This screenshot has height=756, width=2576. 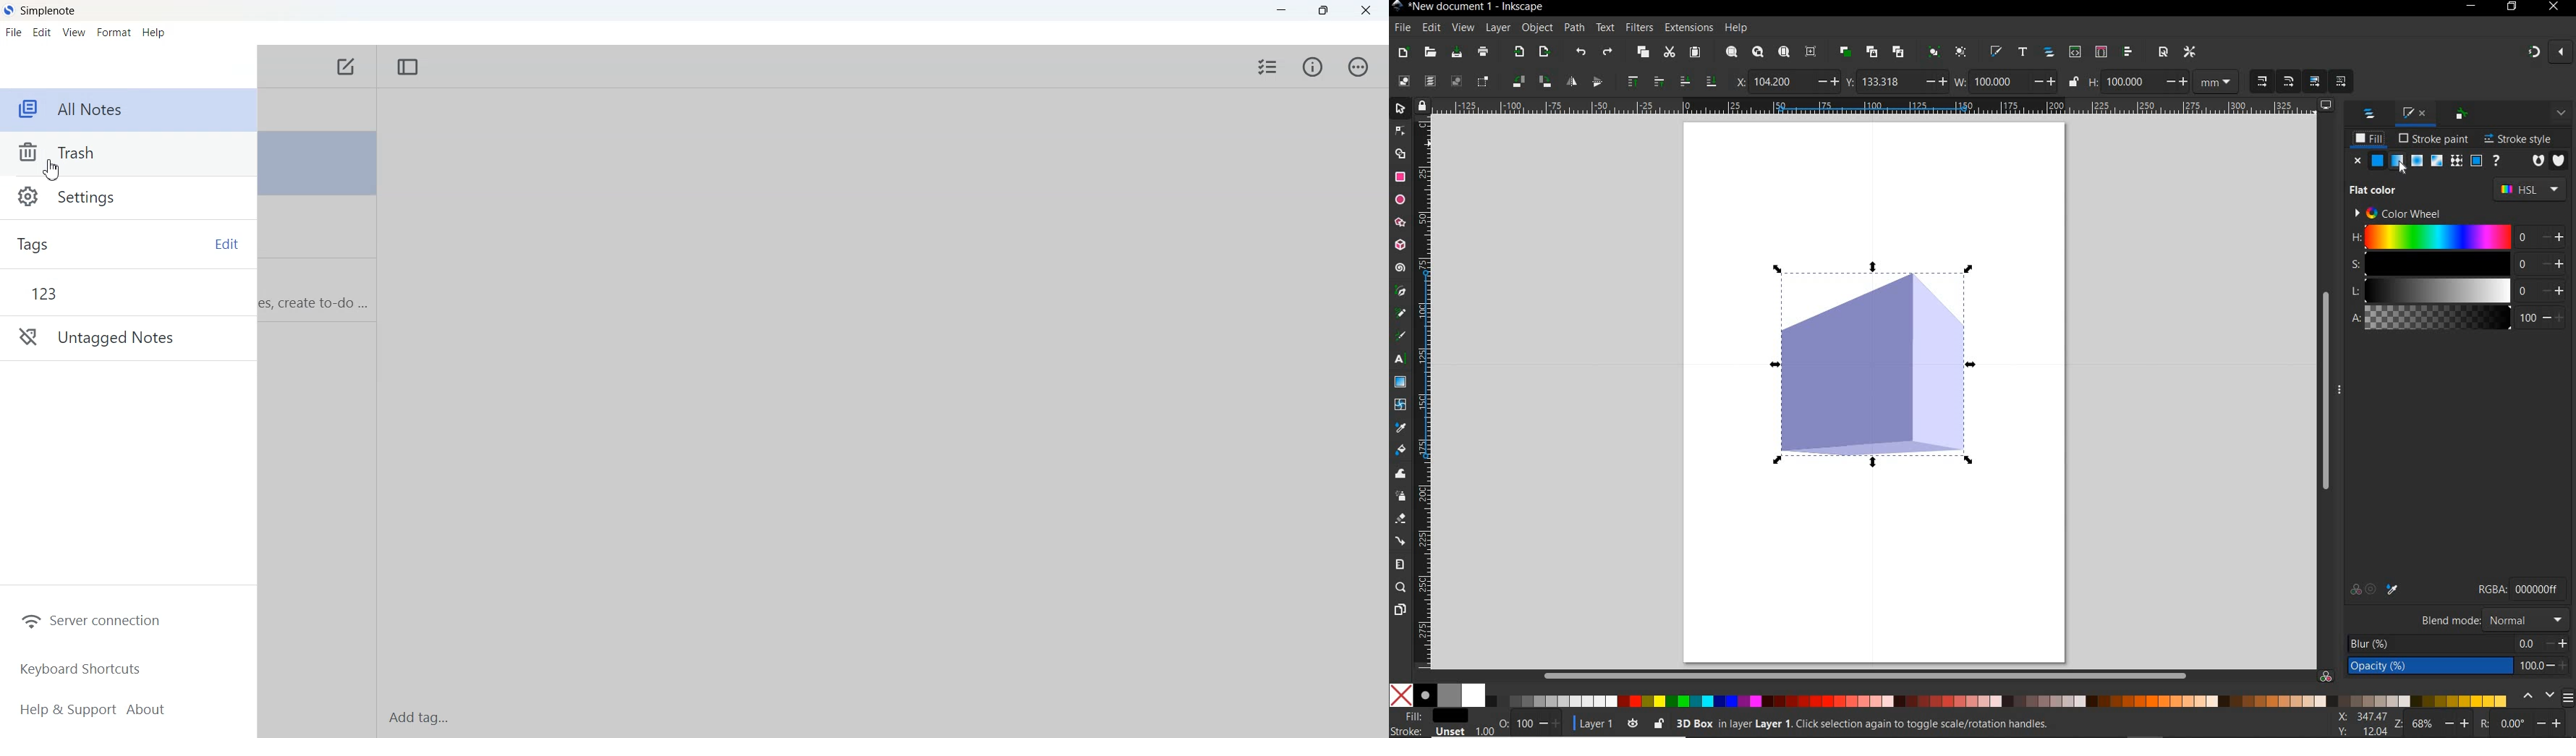 I want to click on OPEN OBJECTS, so click(x=2050, y=54).